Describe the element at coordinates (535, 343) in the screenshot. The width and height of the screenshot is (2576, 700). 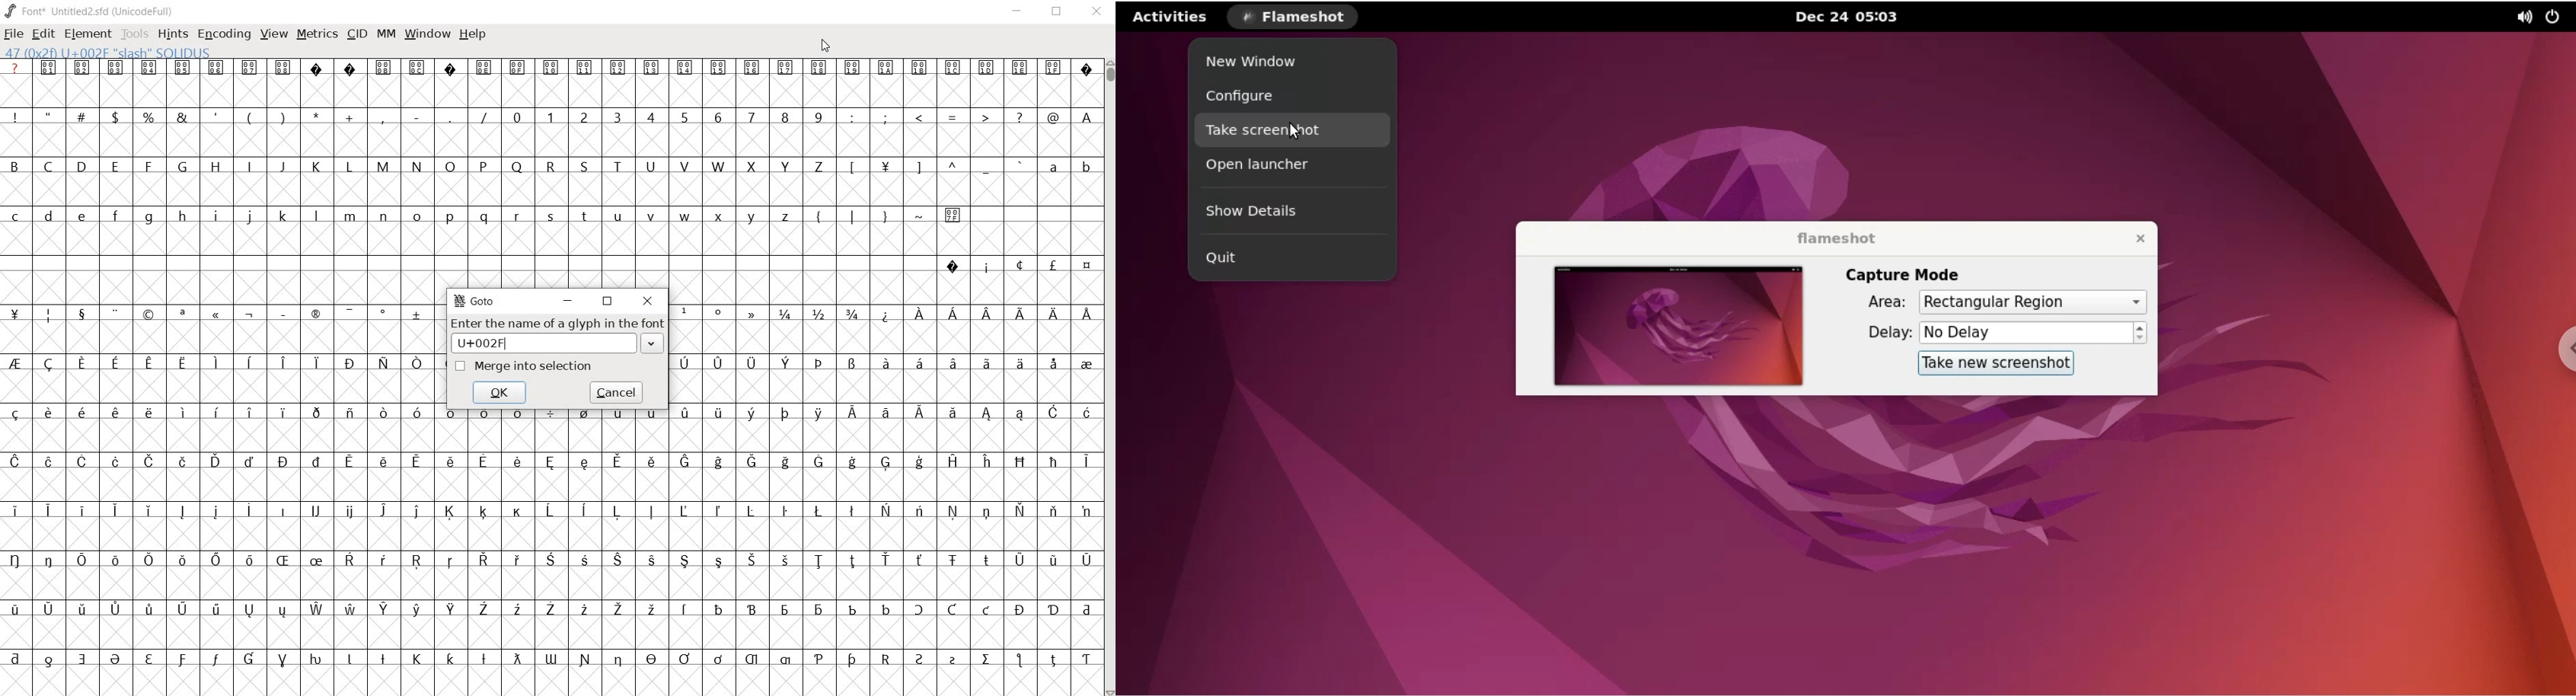
I see `U+002f` at that location.